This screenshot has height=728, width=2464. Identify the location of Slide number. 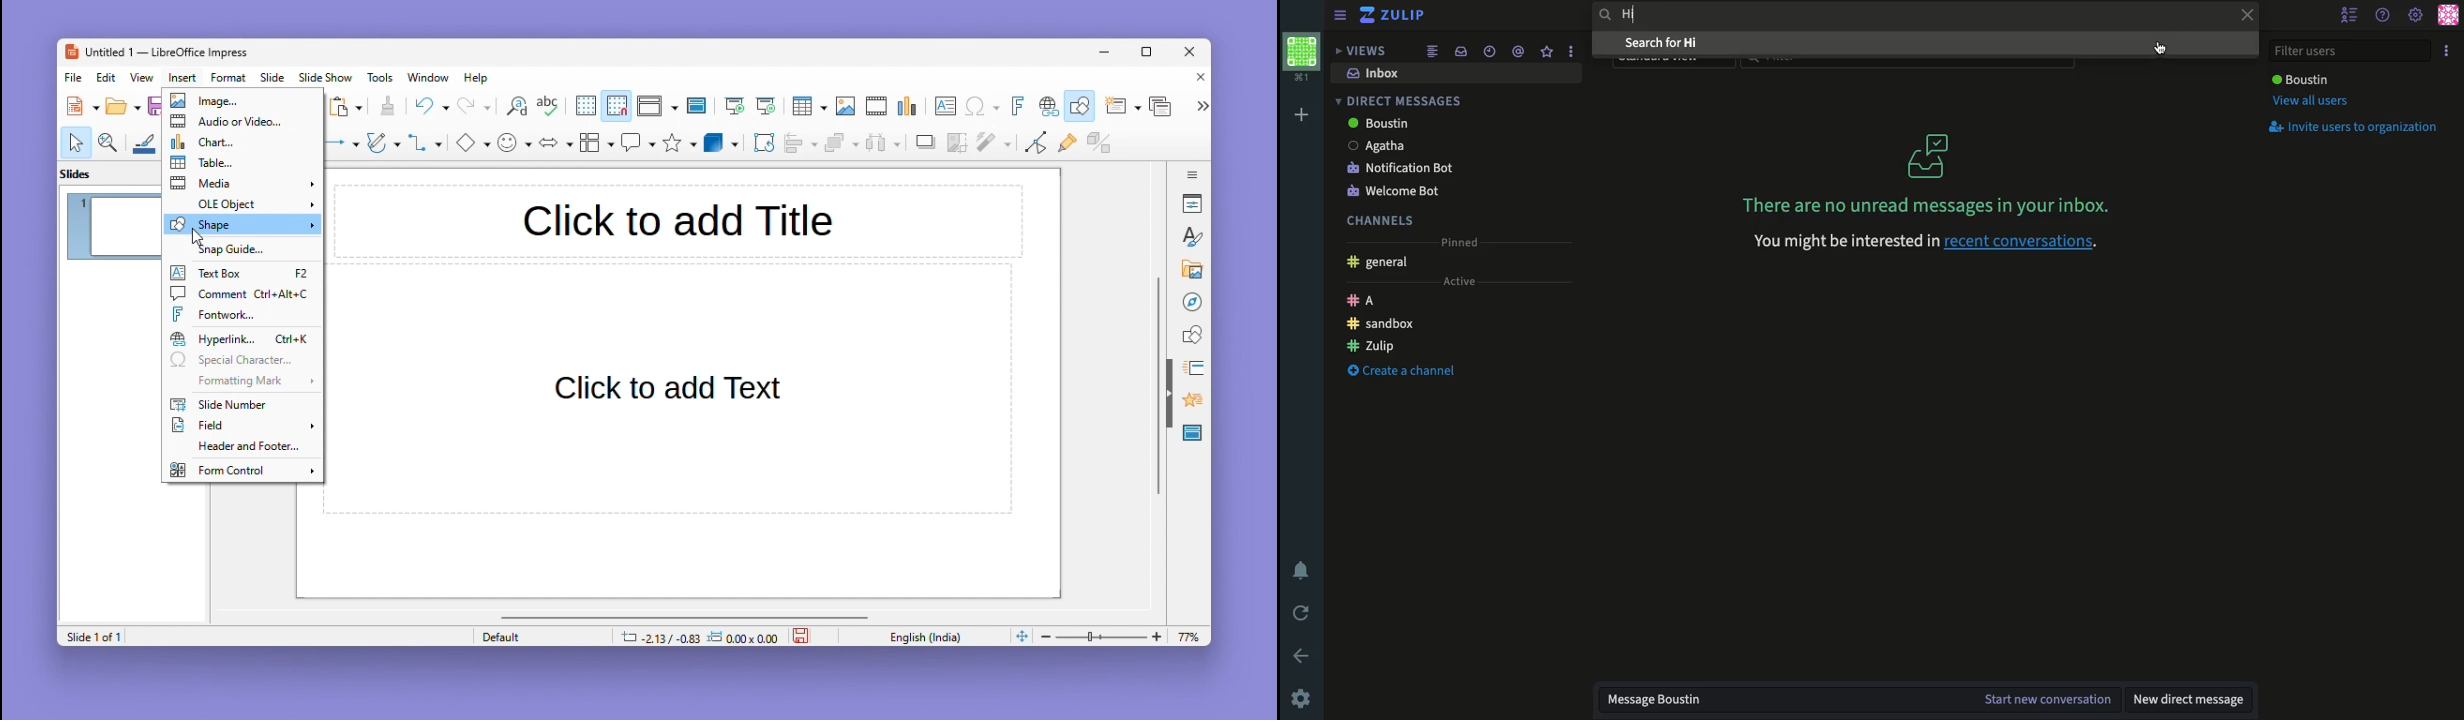
(234, 405).